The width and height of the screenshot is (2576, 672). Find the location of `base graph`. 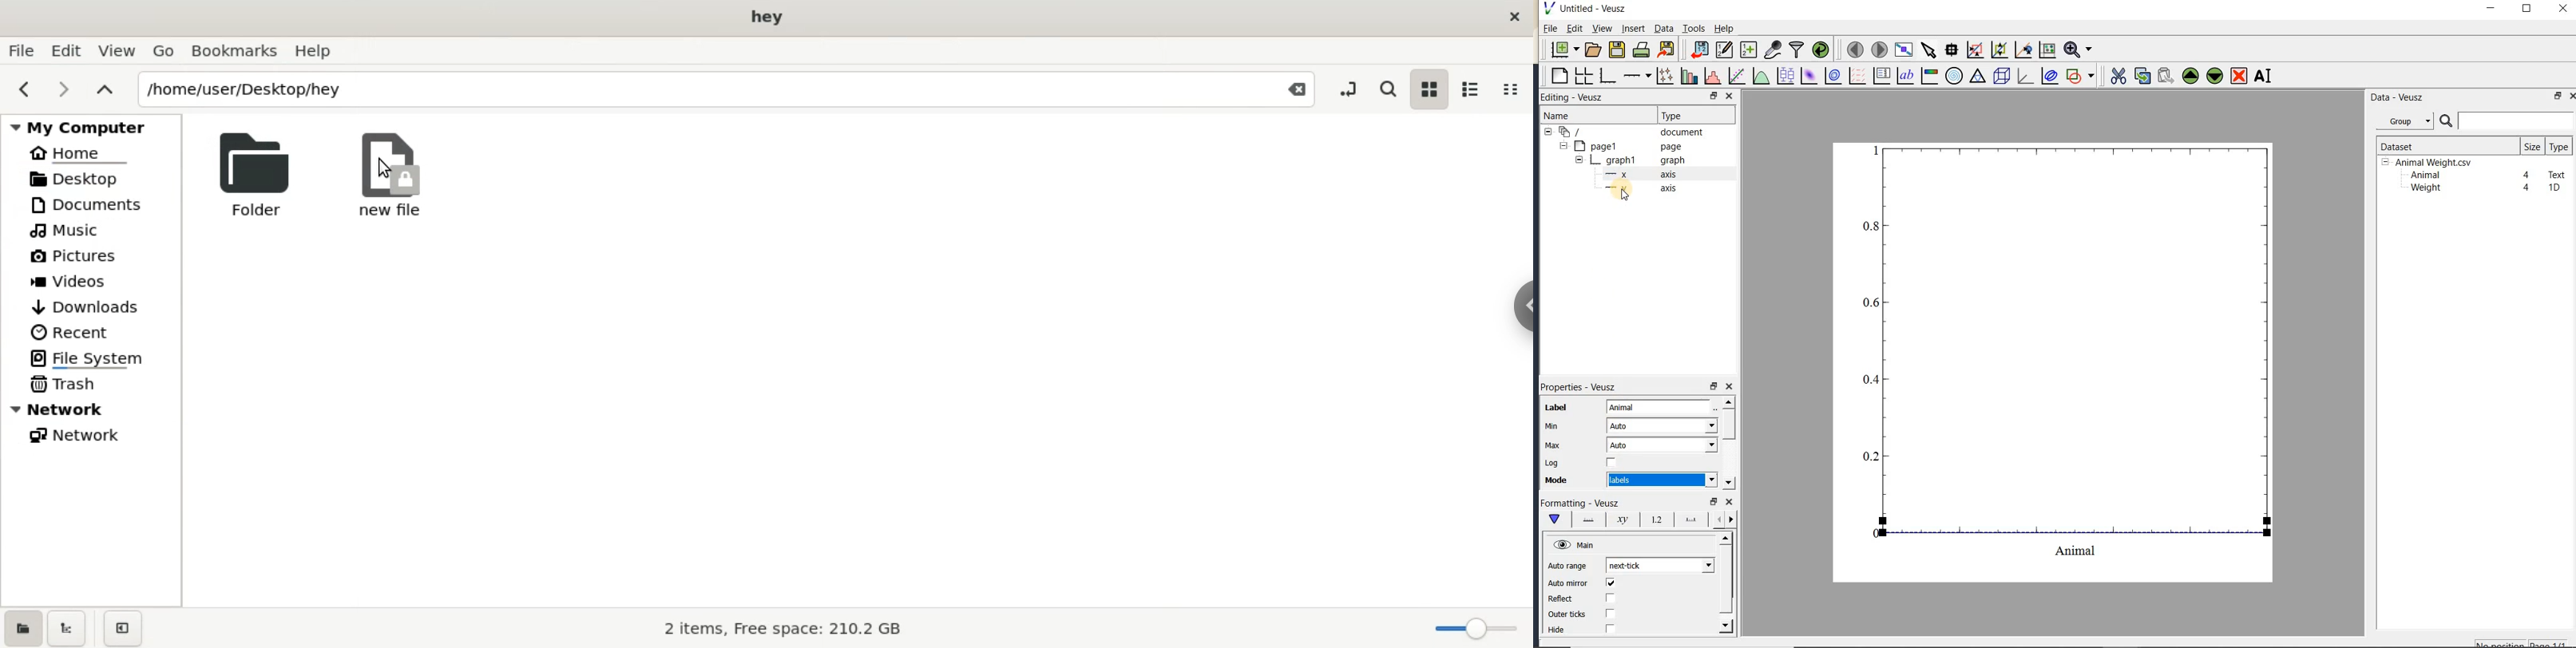

base graph is located at coordinates (1606, 76).